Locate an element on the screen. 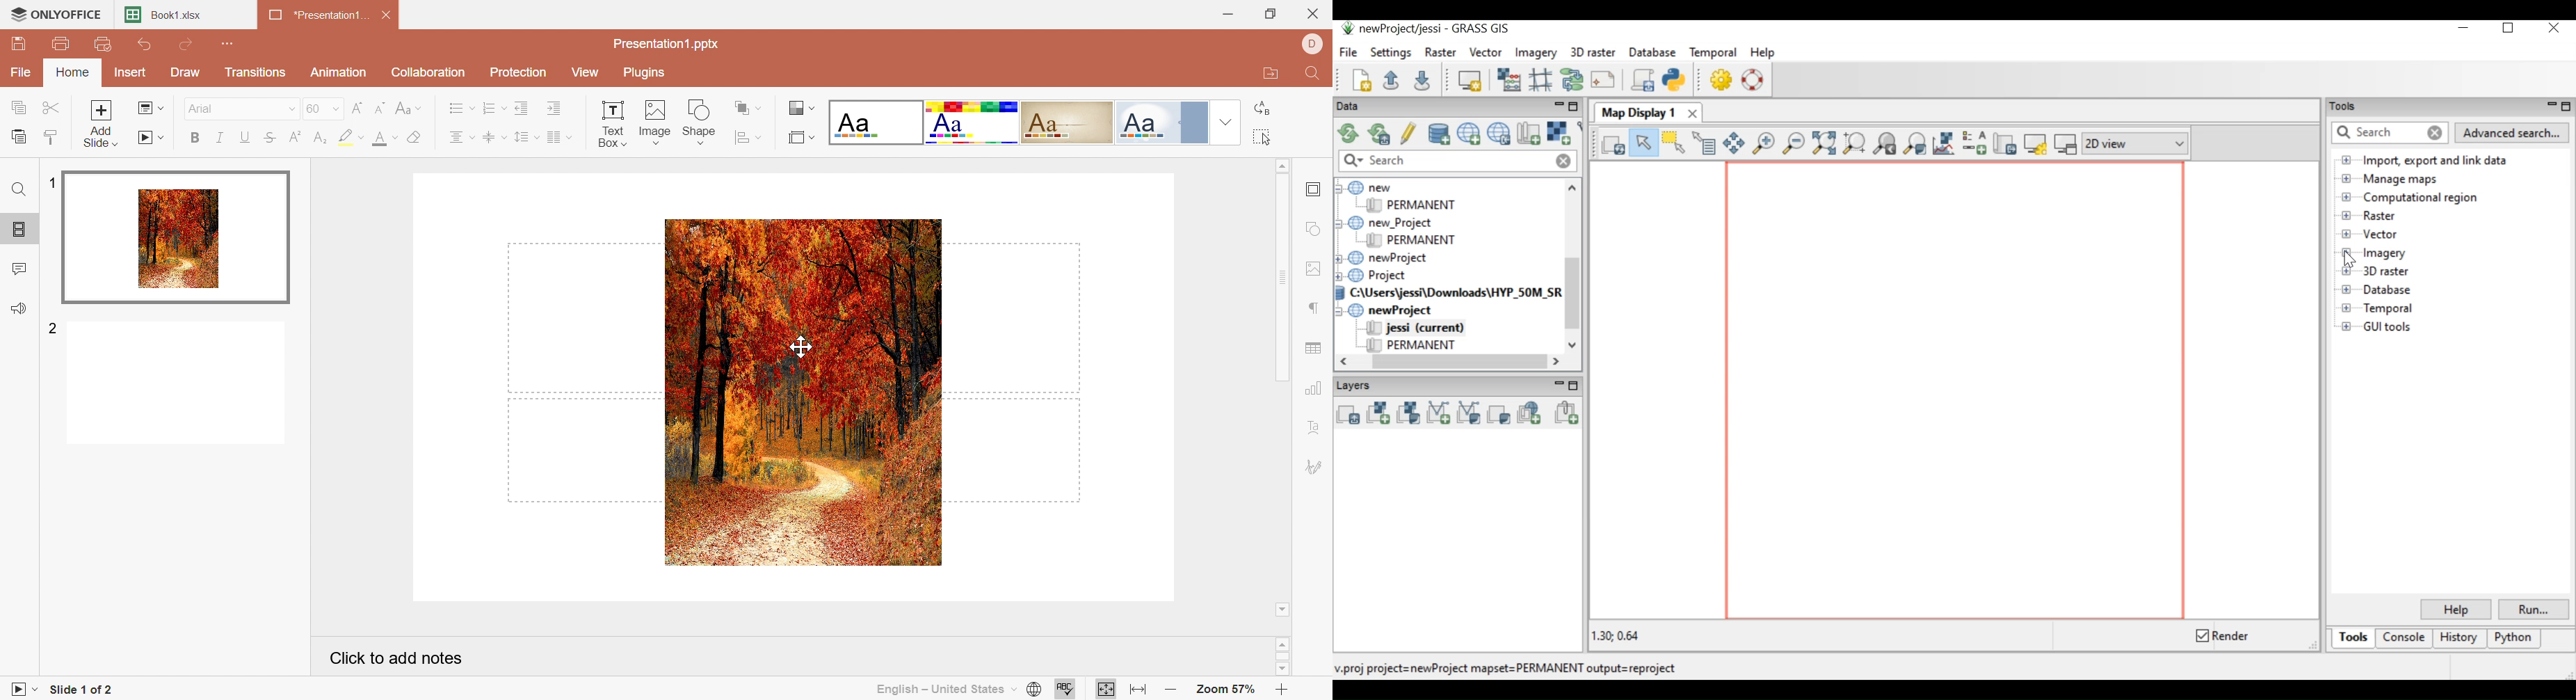 This screenshot has width=2576, height=700. 1 is located at coordinates (52, 182).